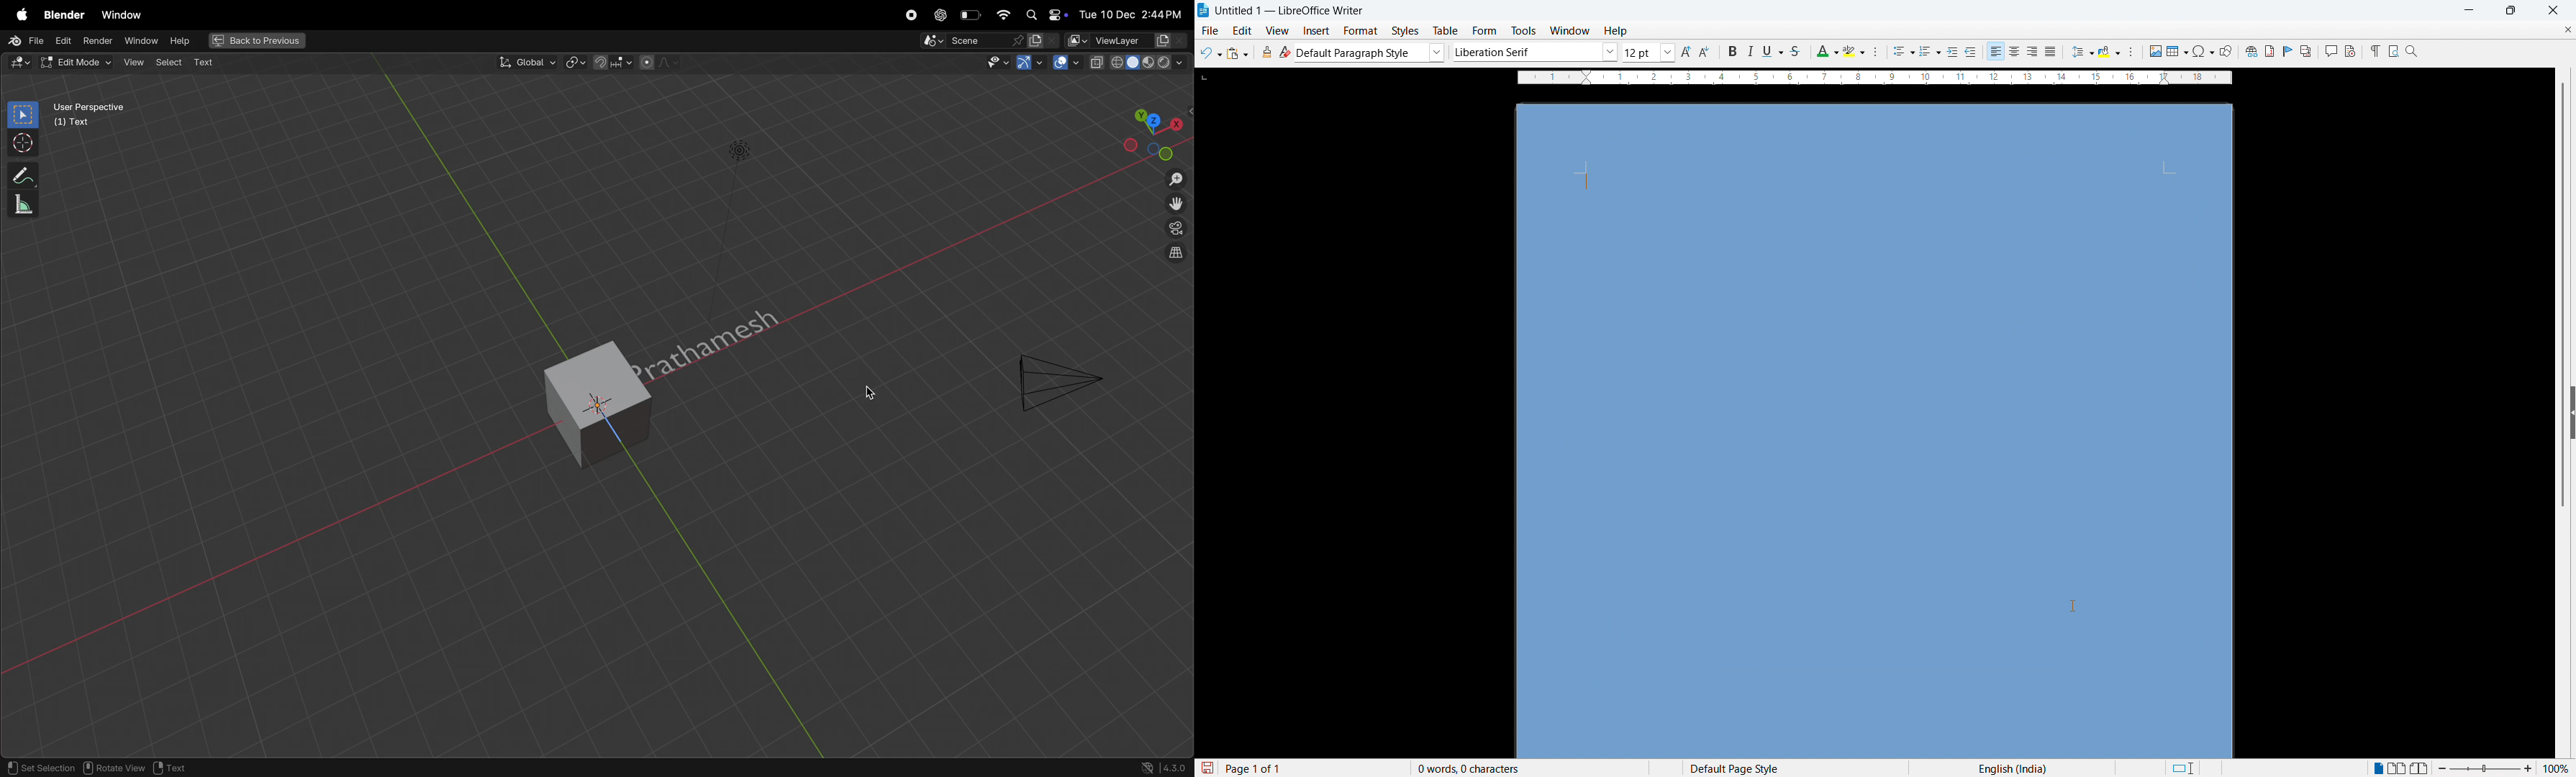 The height and width of the screenshot is (784, 2576). Describe the element at coordinates (79, 62) in the screenshot. I see `object mode` at that location.